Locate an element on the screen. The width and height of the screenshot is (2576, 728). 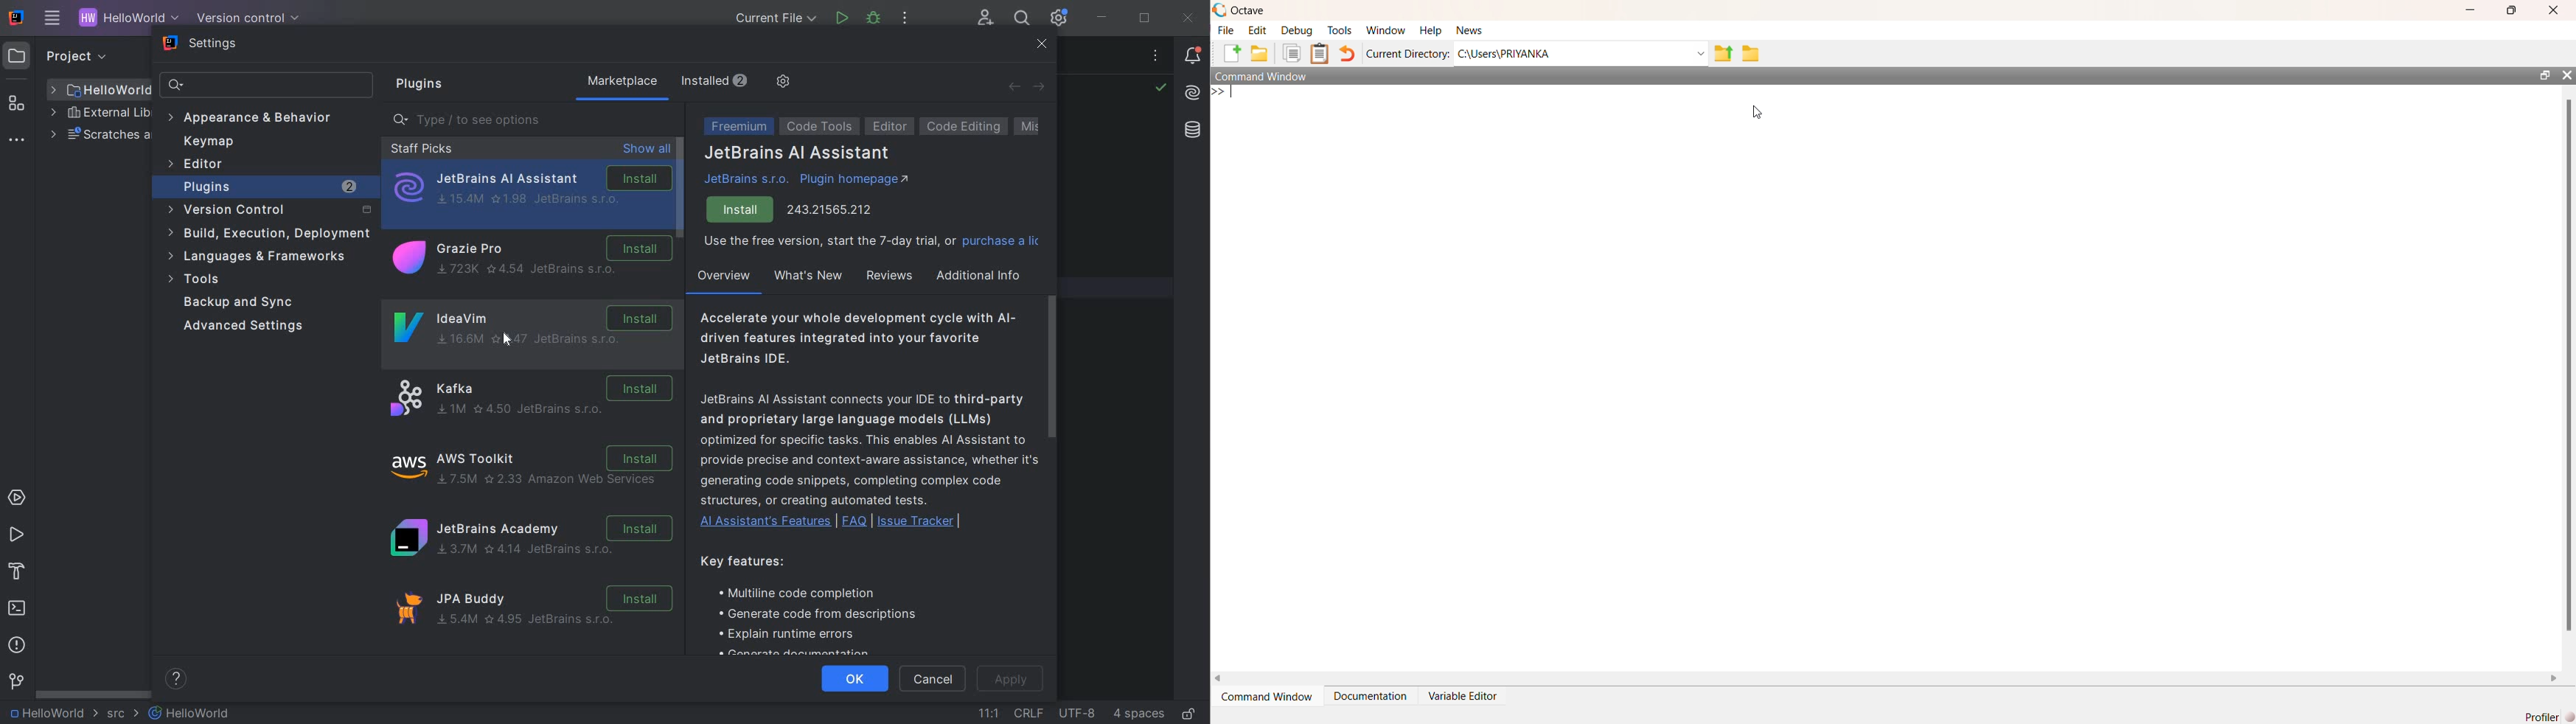
folder is located at coordinates (1751, 53).